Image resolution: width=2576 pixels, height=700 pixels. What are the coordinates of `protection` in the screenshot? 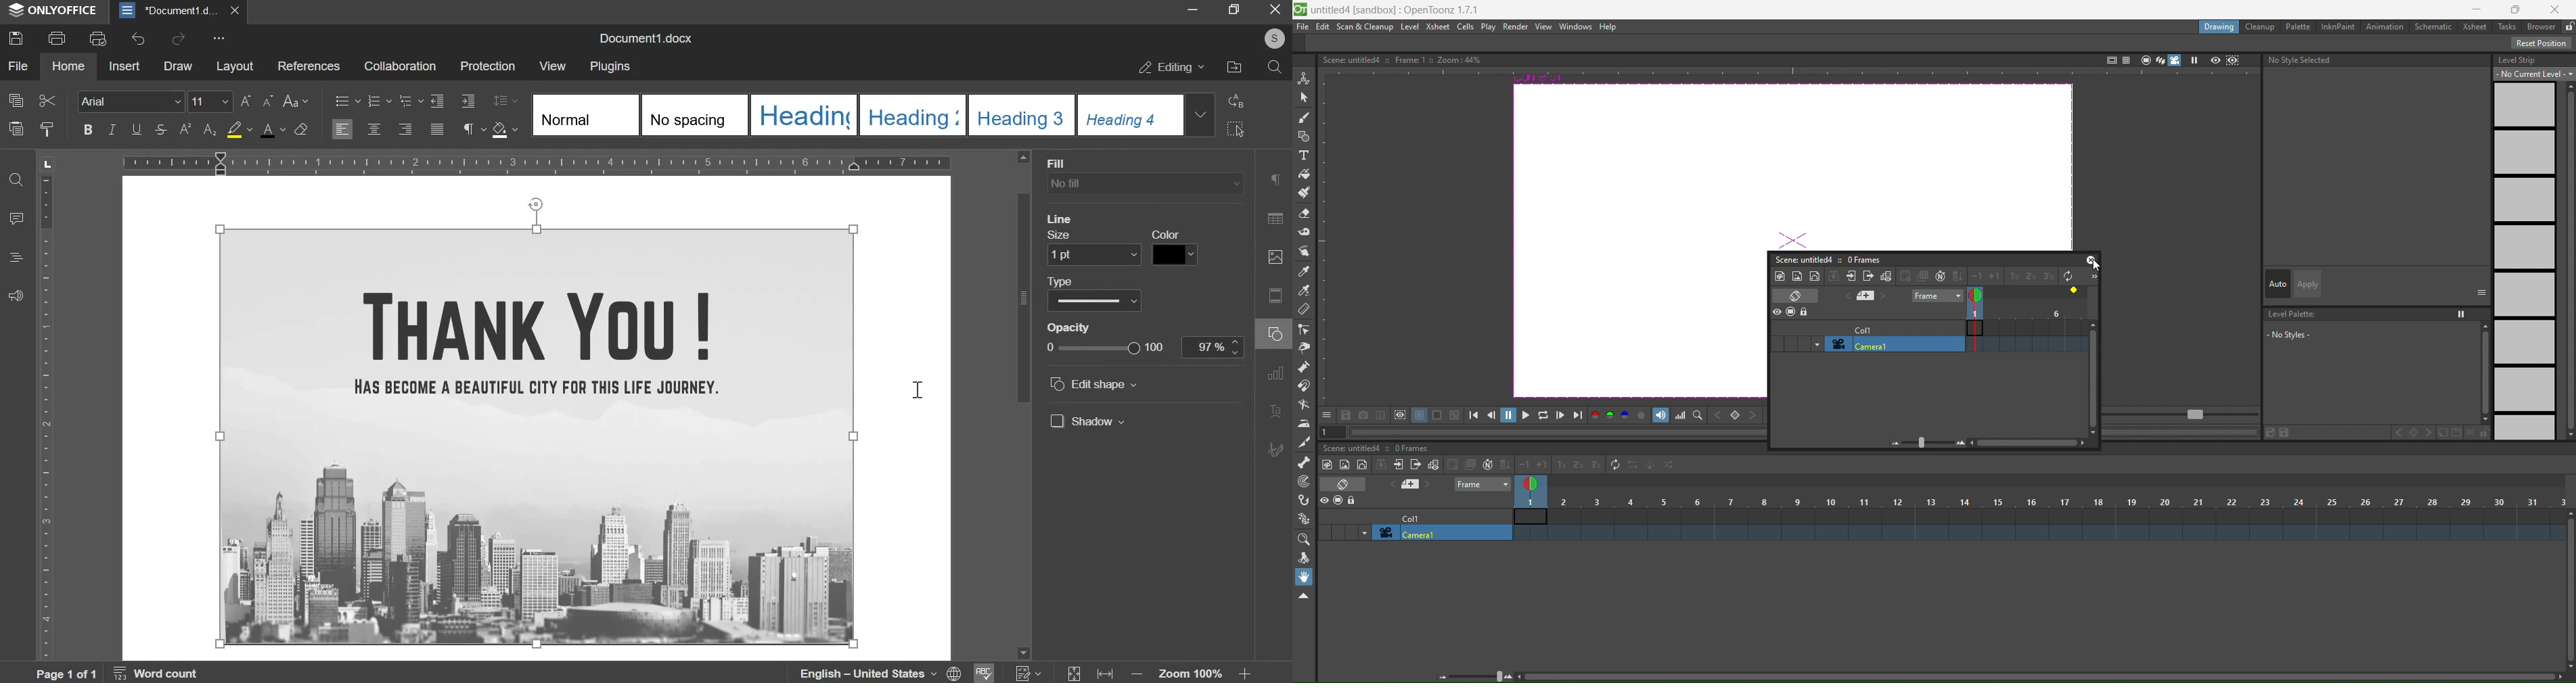 It's located at (487, 68).